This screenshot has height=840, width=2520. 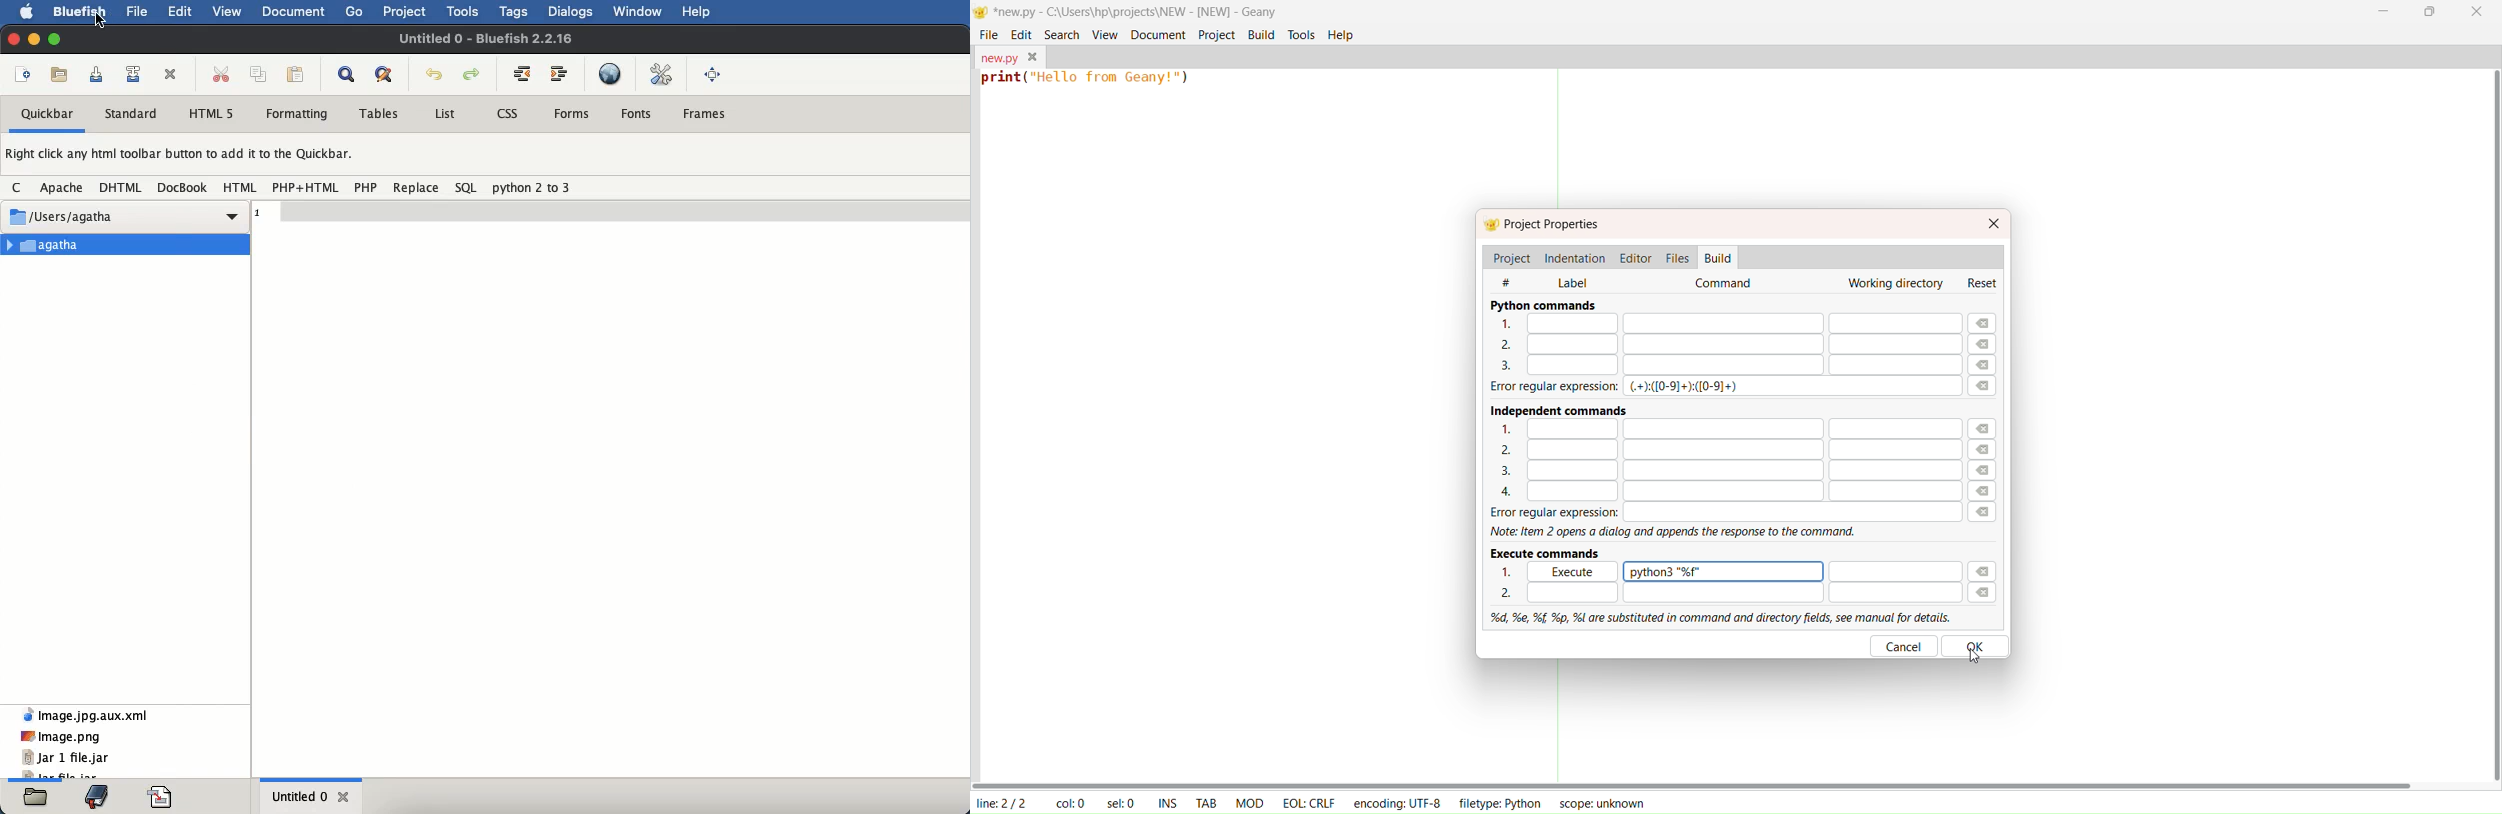 What do you see at coordinates (638, 114) in the screenshot?
I see `fonts` at bounding box center [638, 114].